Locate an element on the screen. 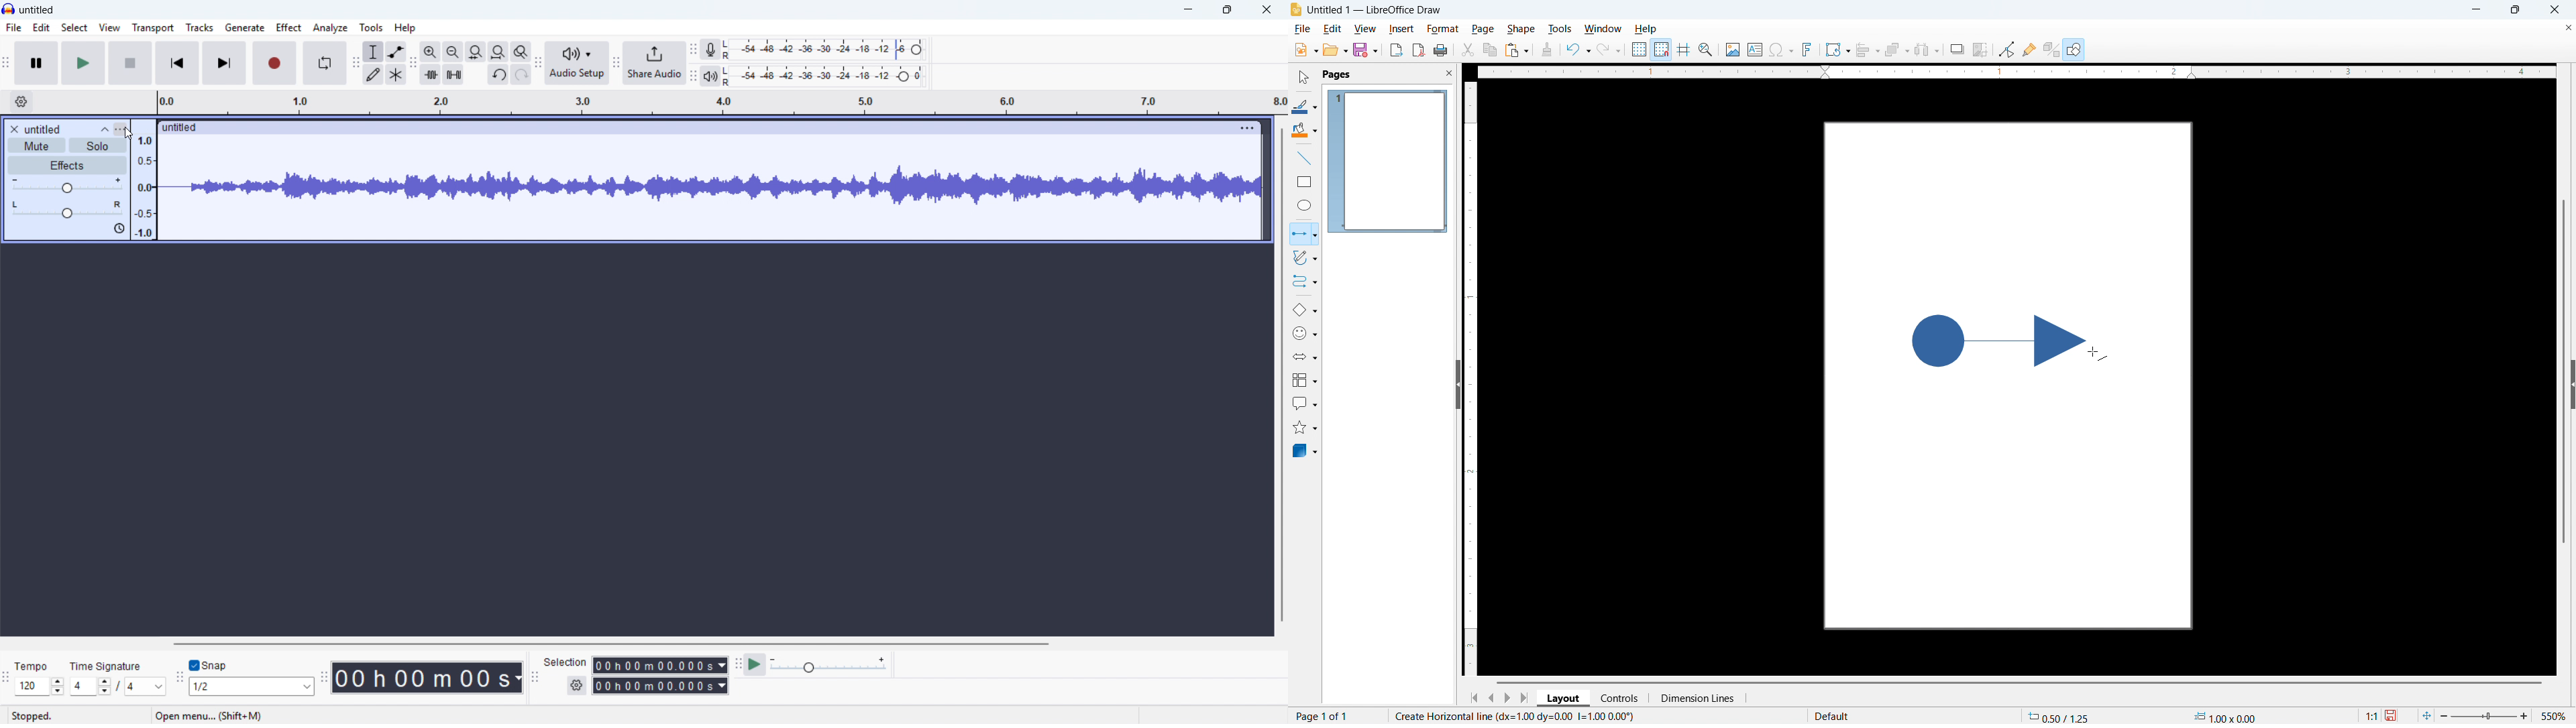 This screenshot has width=2576, height=728. Trim audio outside selection  is located at coordinates (431, 74).